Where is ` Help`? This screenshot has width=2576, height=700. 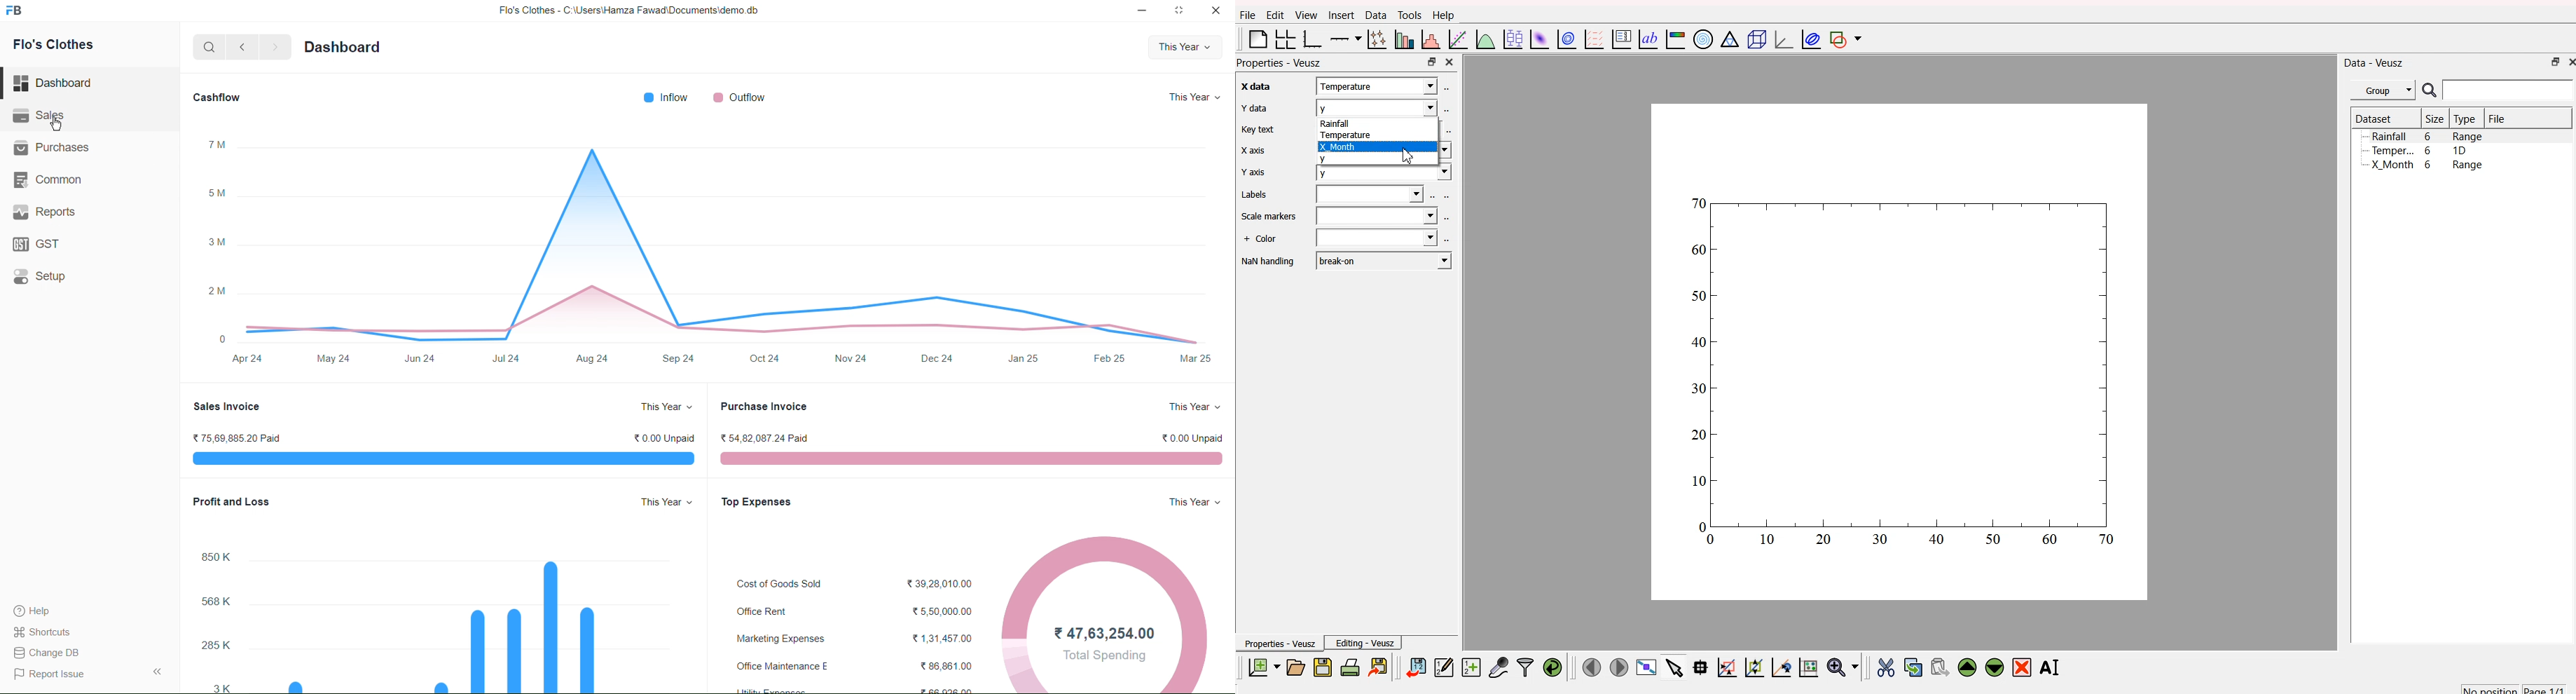
 Help is located at coordinates (38, 609).